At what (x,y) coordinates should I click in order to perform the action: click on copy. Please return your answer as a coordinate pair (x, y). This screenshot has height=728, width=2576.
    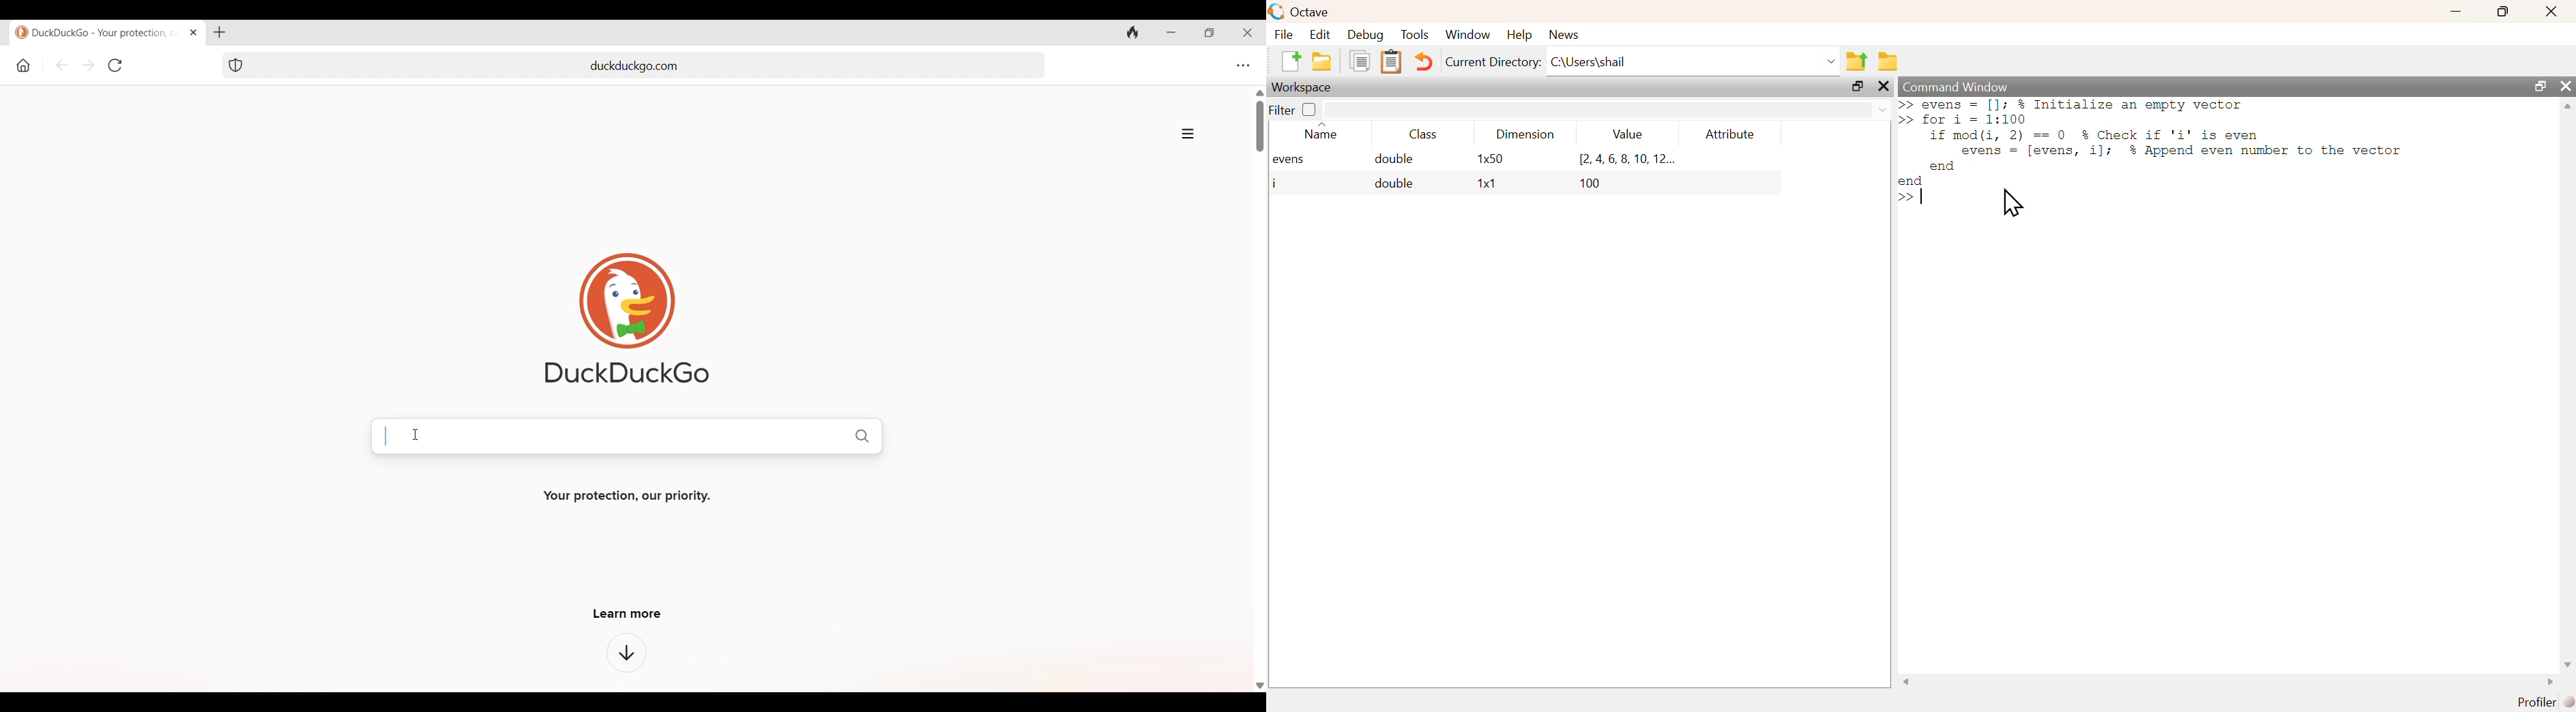
    Looking at the image, I should click on (1358, 63).